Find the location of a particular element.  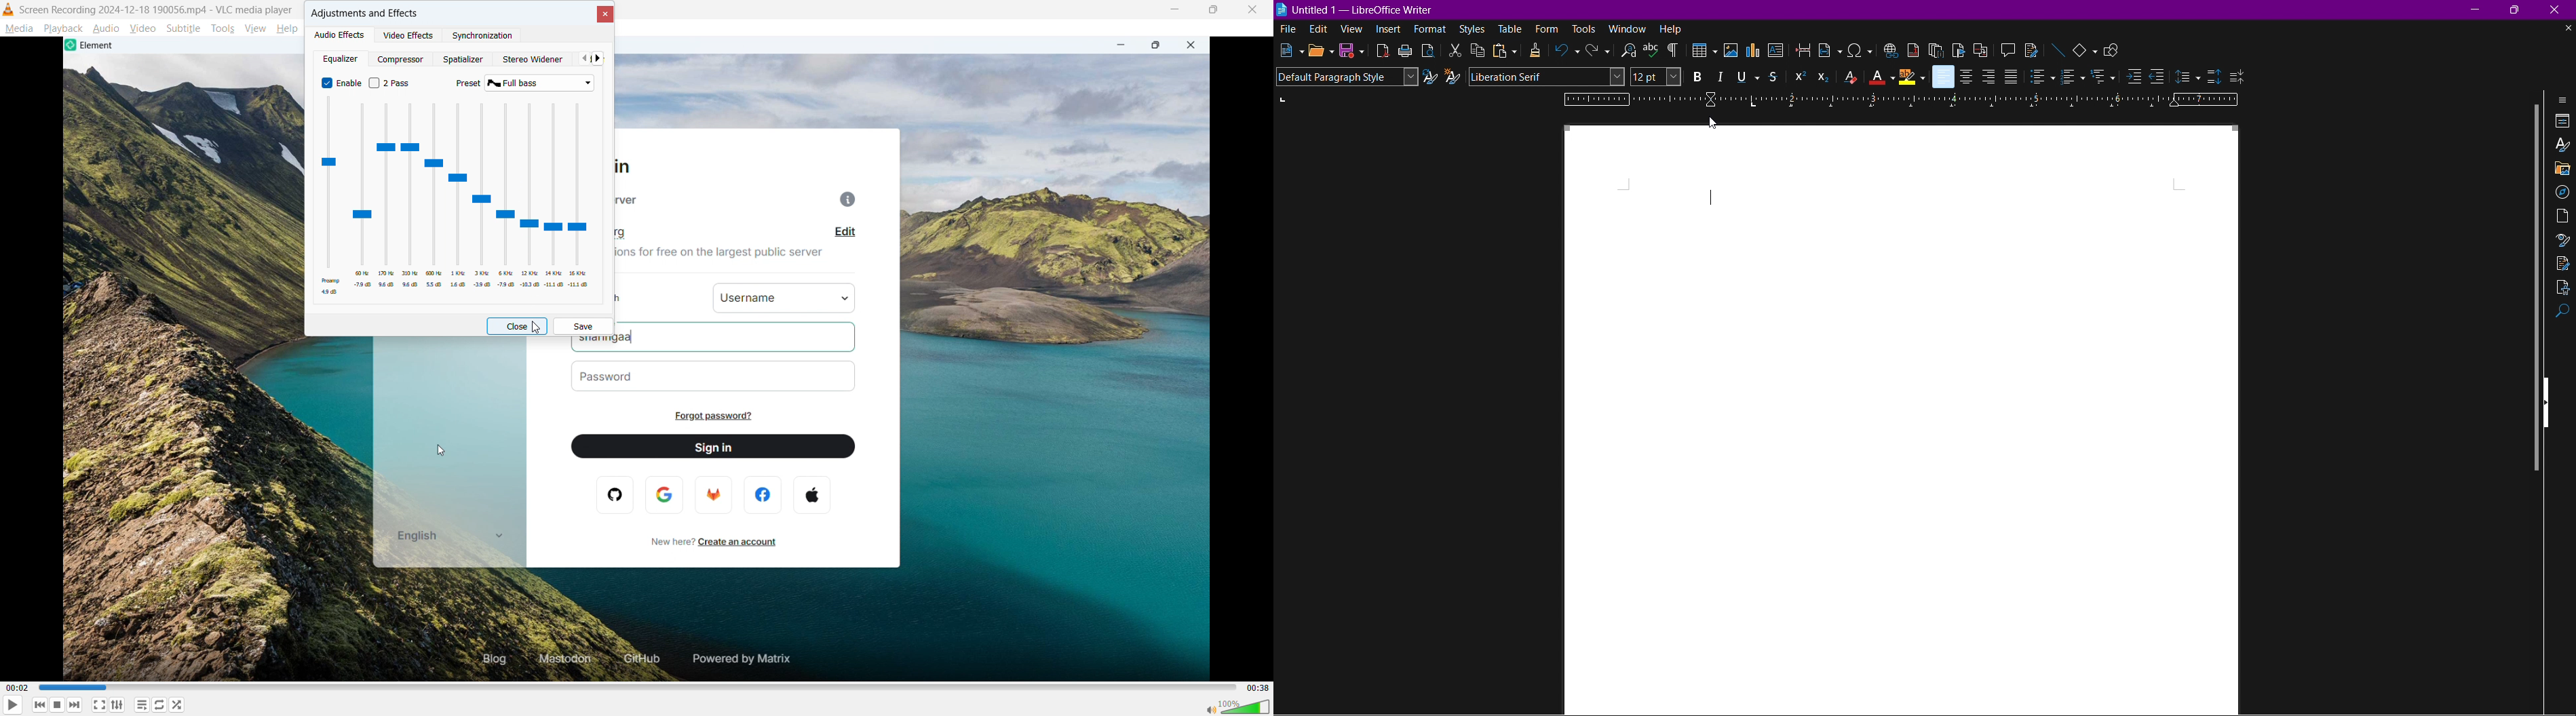

Insert page break is located at coordinates (1804, 51).